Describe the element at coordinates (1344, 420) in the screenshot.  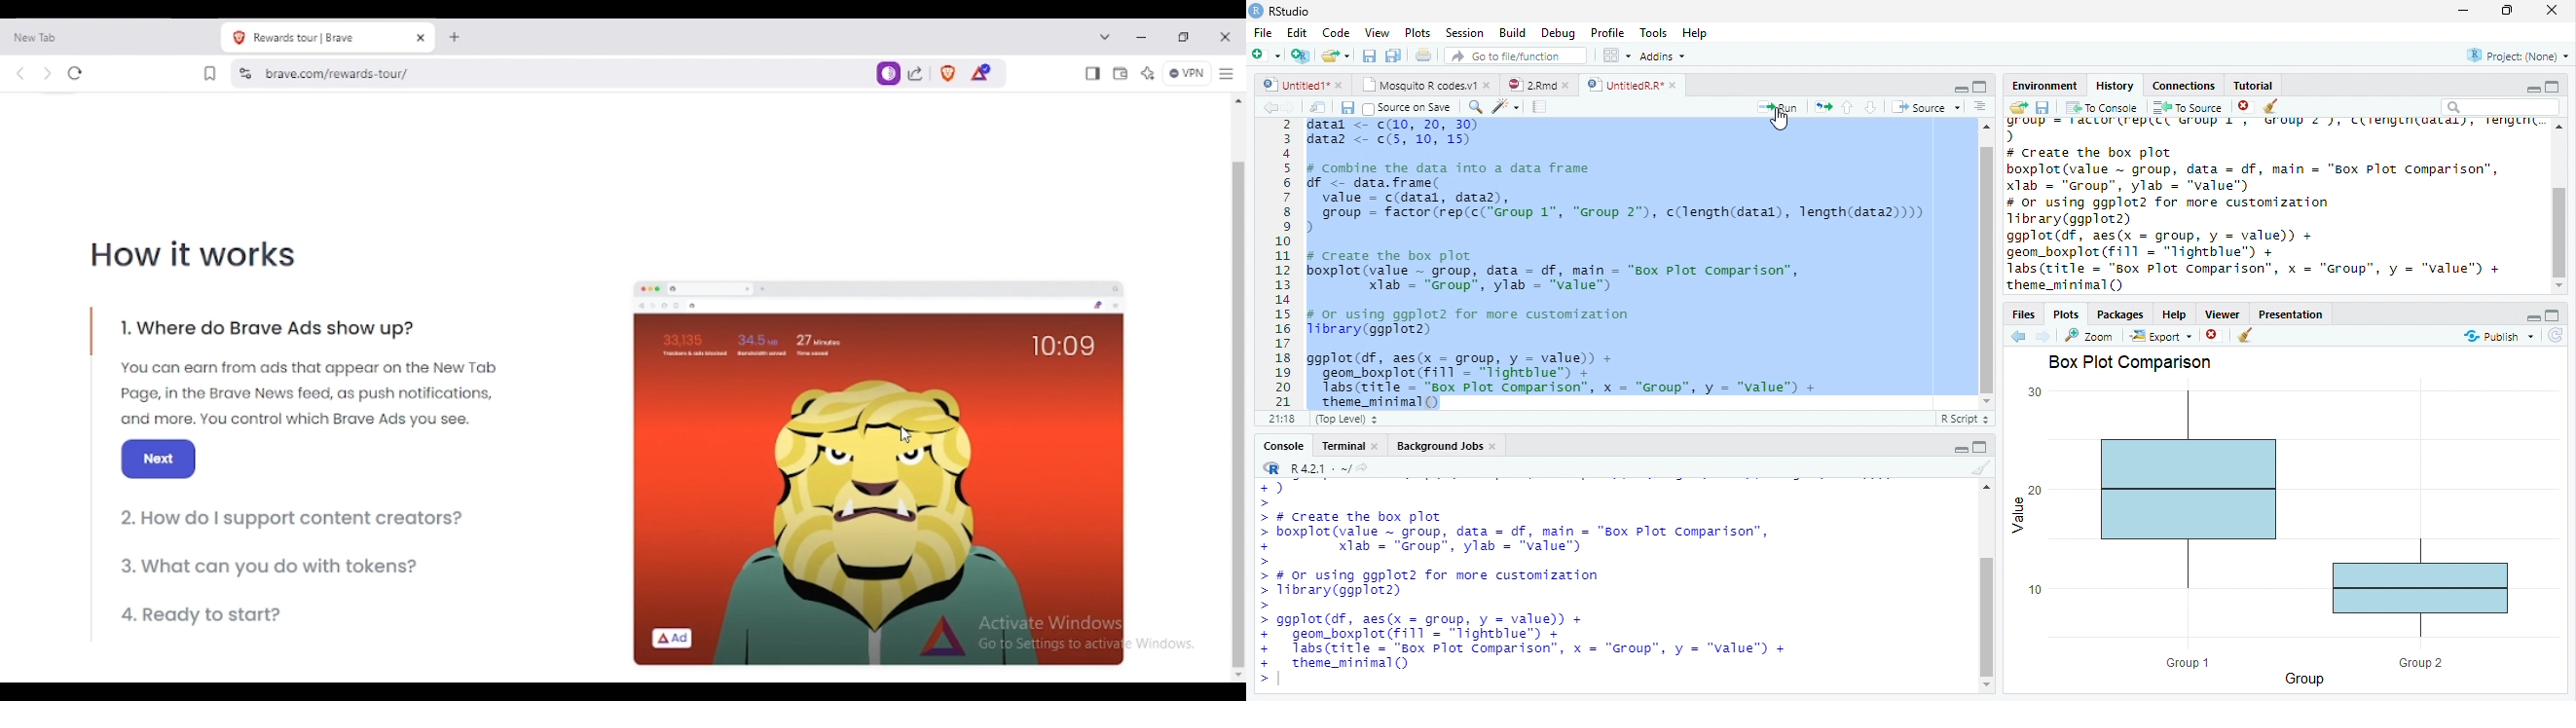
I see `(Top Level)` at that location.